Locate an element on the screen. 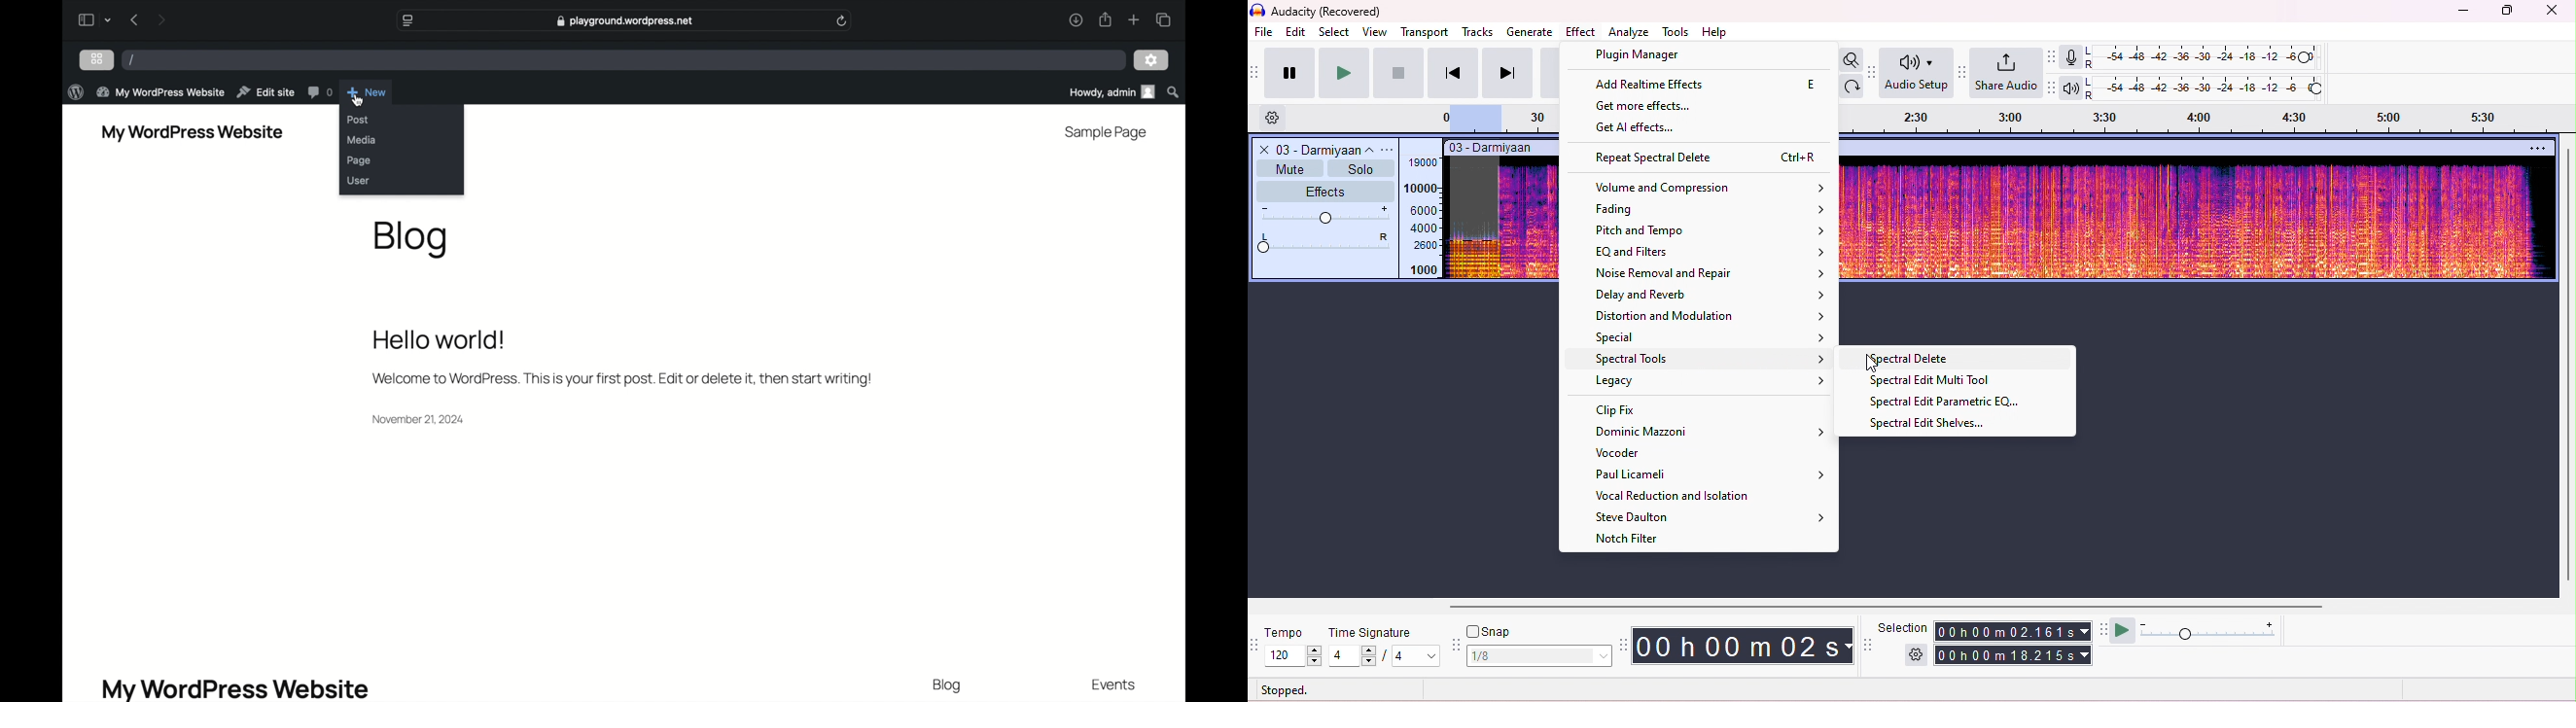 This screenshot has width=2576, height=728. sample page is located at coordinates (1106, 133).